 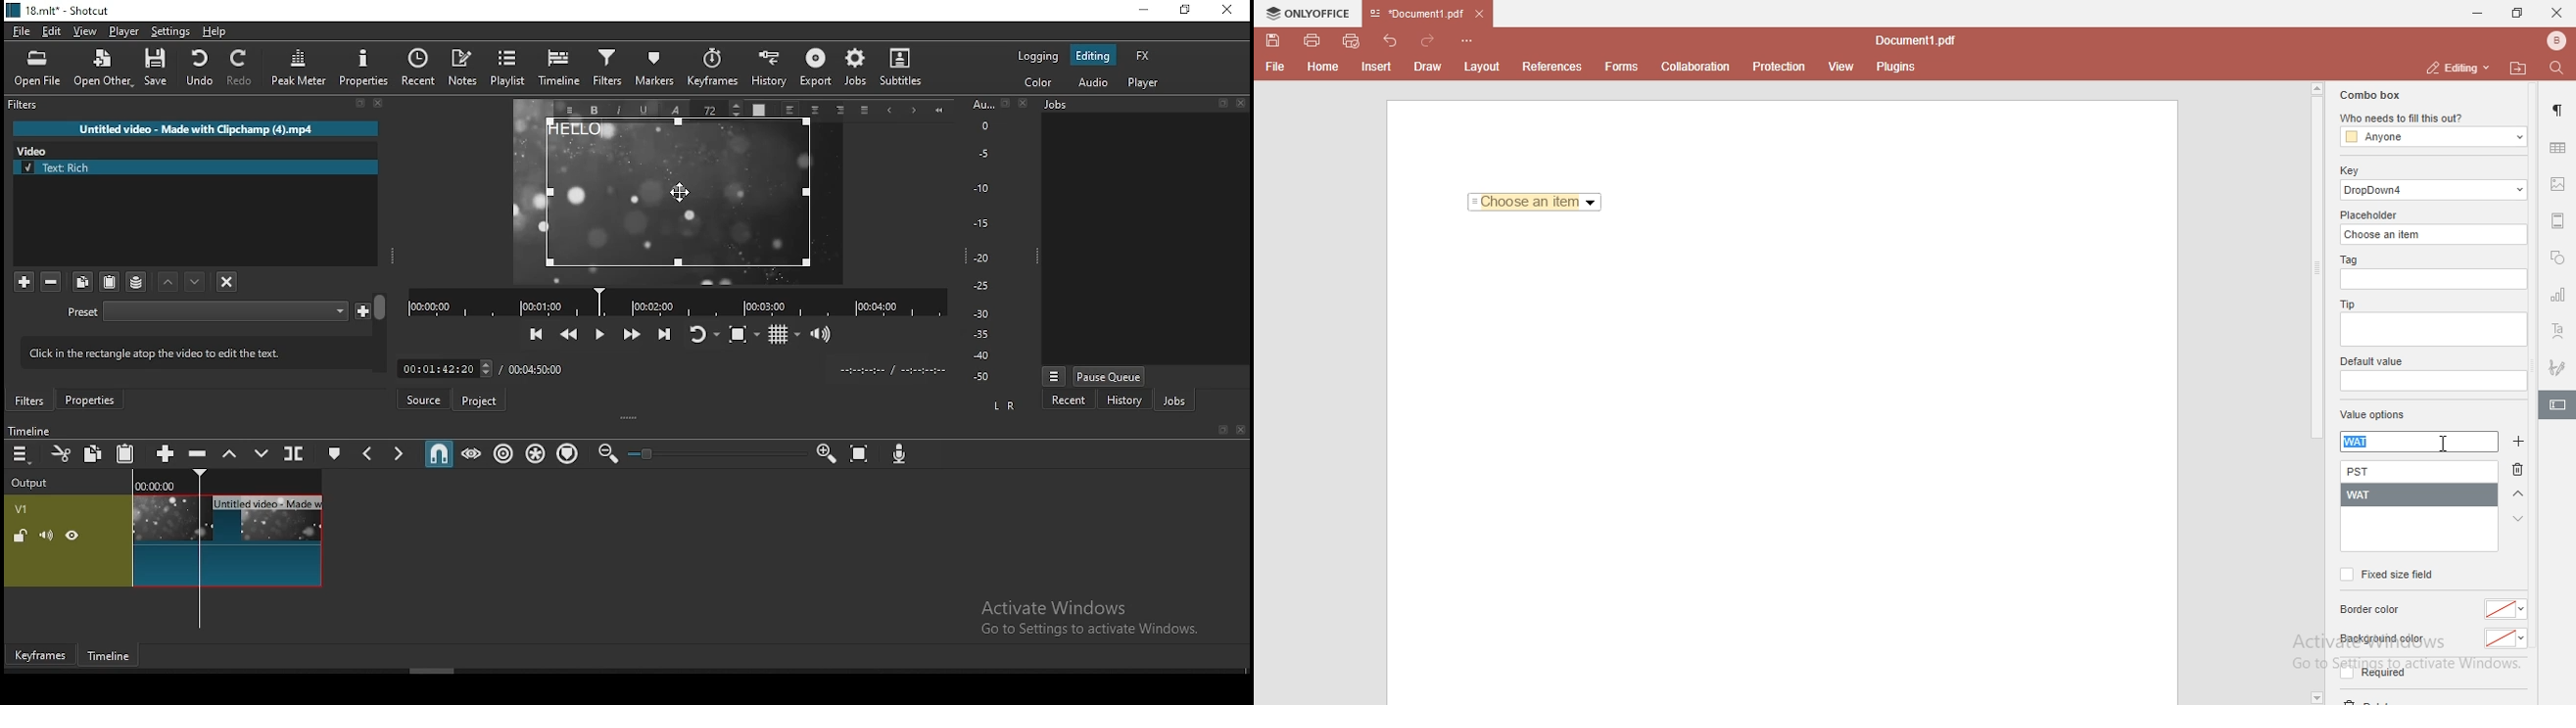 I want to click on tip, so click(x=2345, y=303).